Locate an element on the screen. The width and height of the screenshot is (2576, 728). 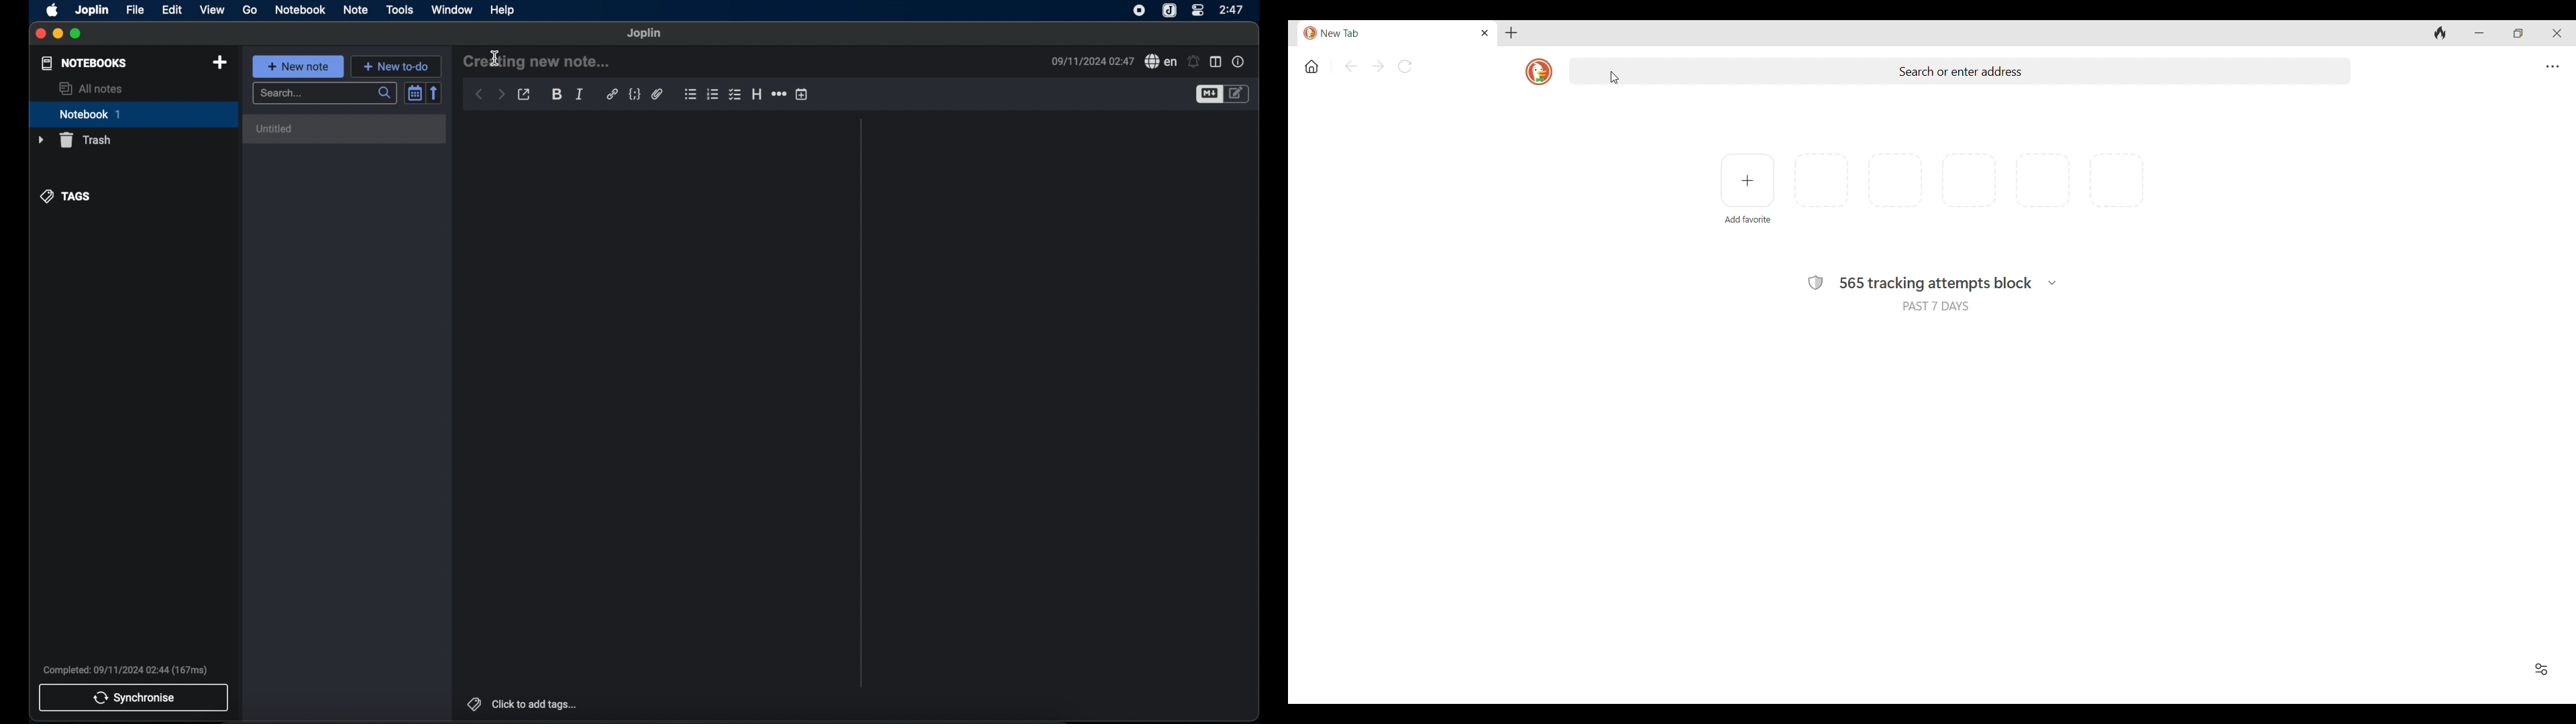
window is located at coordinates (452, 9).